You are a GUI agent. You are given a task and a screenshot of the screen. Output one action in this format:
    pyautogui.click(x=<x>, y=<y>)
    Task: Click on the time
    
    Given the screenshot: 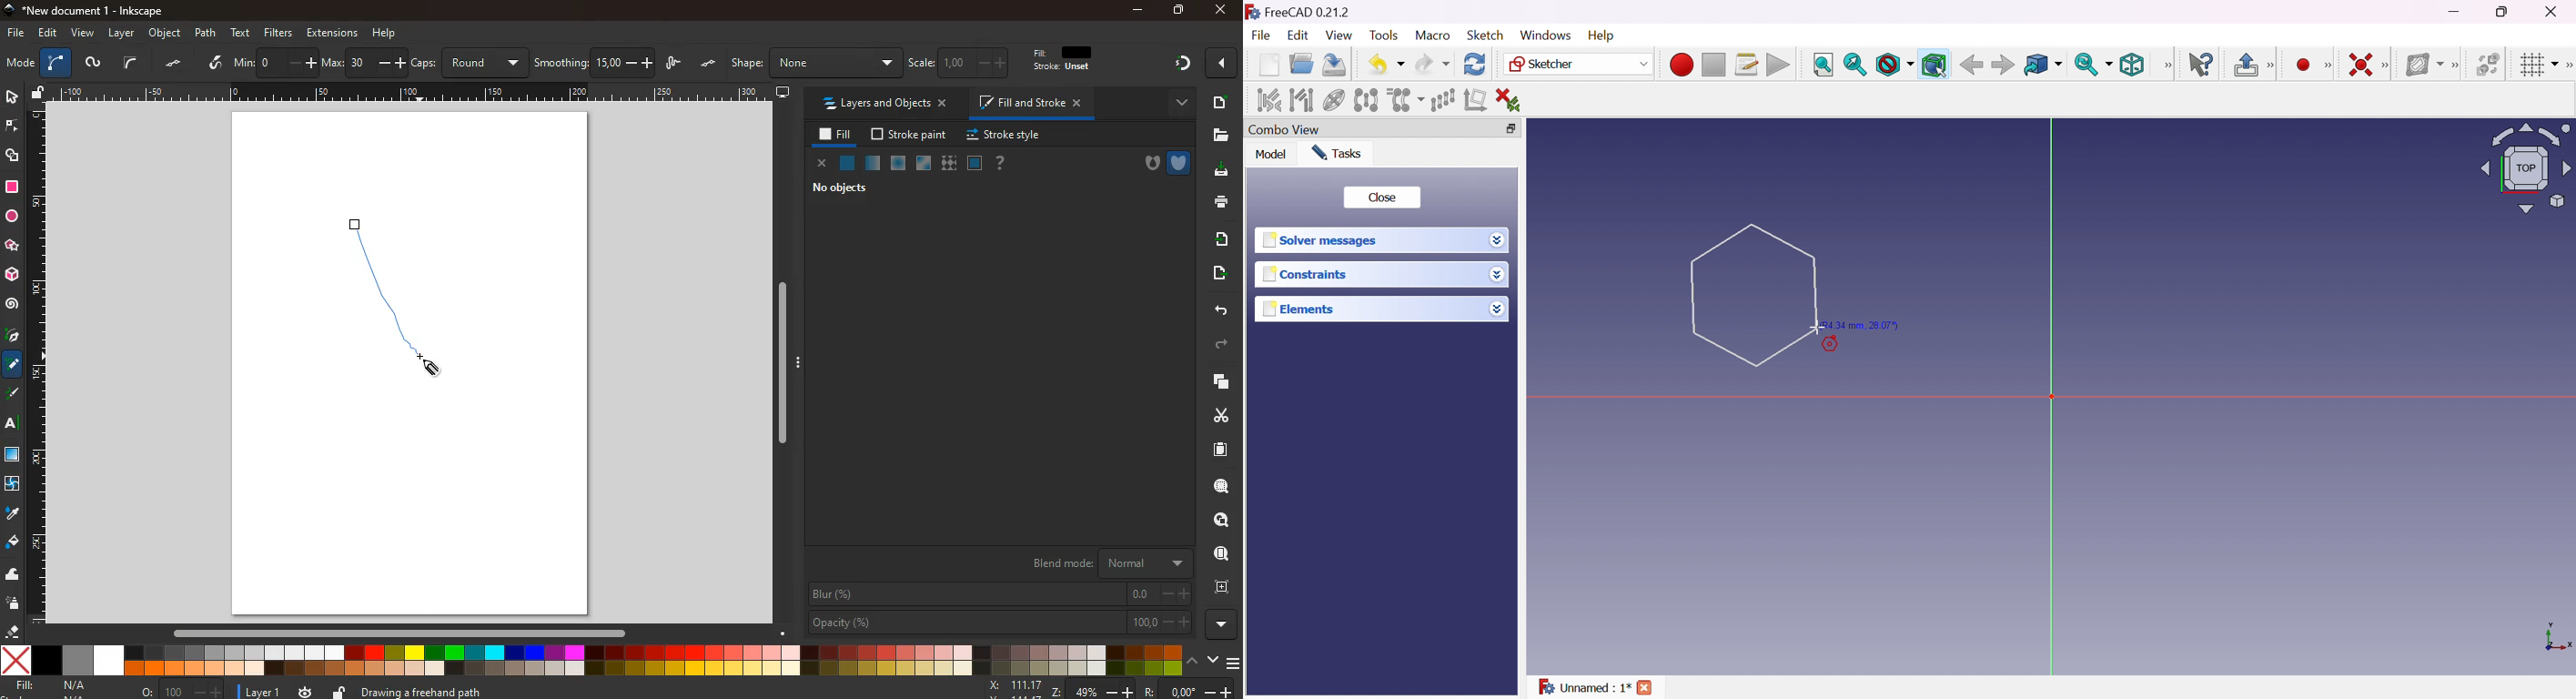 What is the action you would take?
    pyautogui.click(x=305, y=691)
    